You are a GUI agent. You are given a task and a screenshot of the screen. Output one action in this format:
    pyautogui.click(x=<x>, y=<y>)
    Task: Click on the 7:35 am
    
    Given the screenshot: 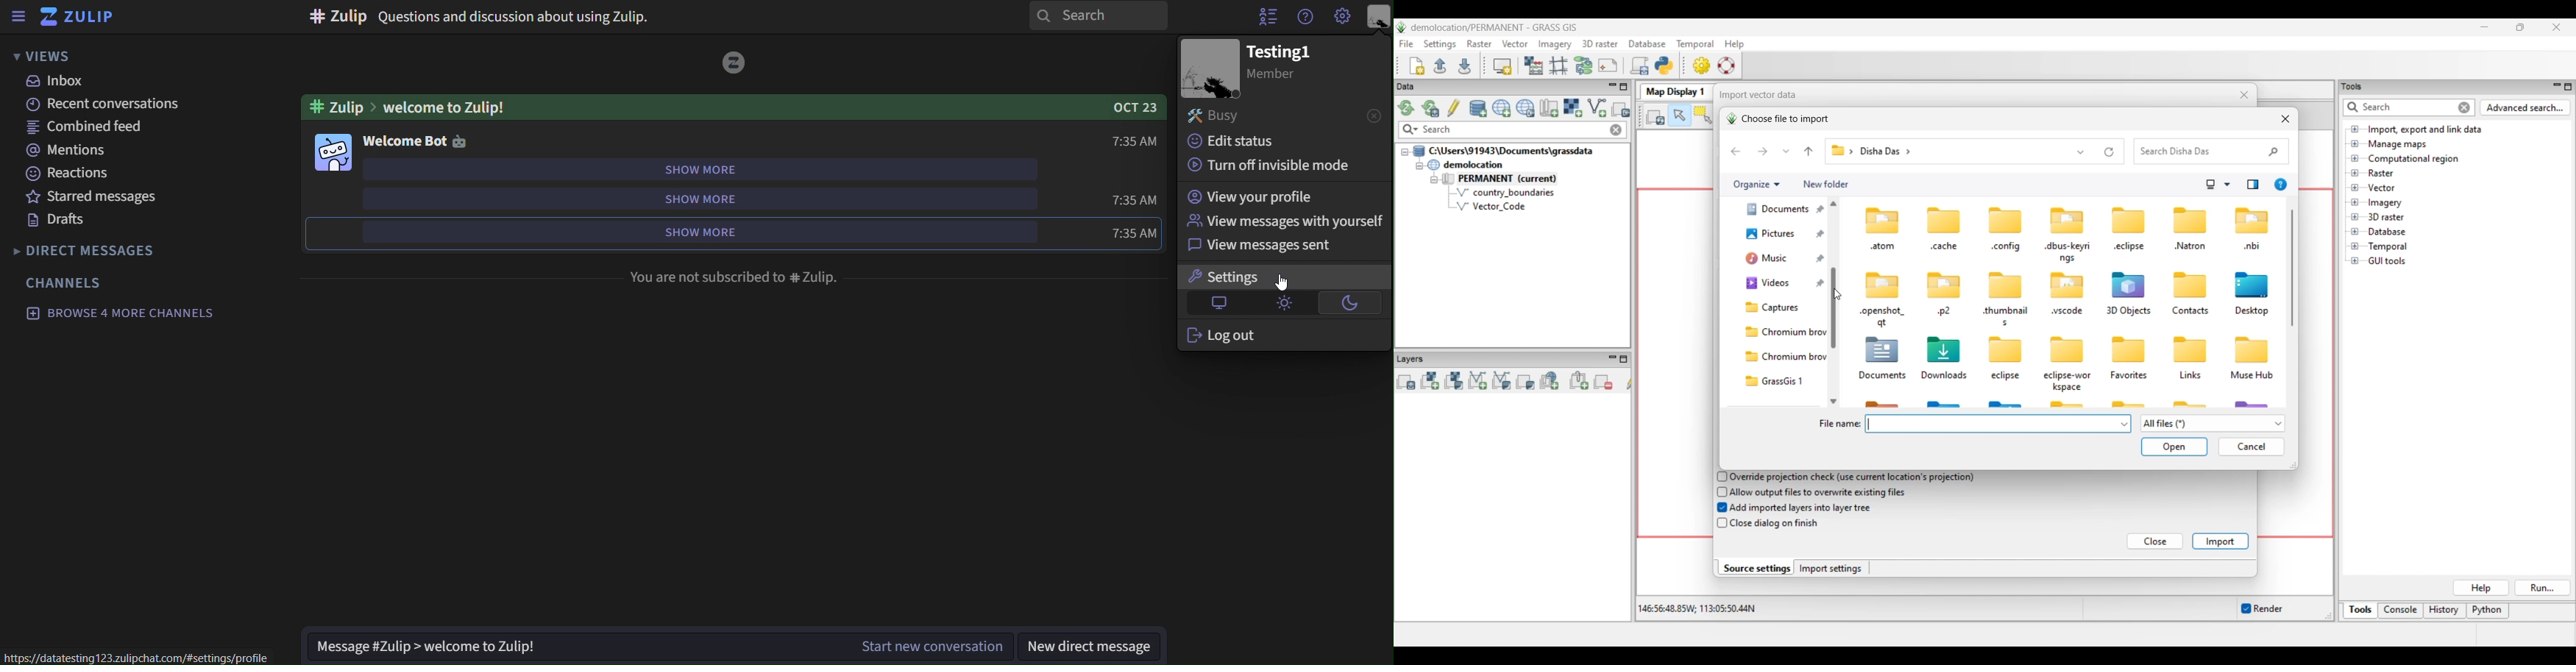 What is the action you would take?
    pyautogui.click(x=1135, y=143)
    